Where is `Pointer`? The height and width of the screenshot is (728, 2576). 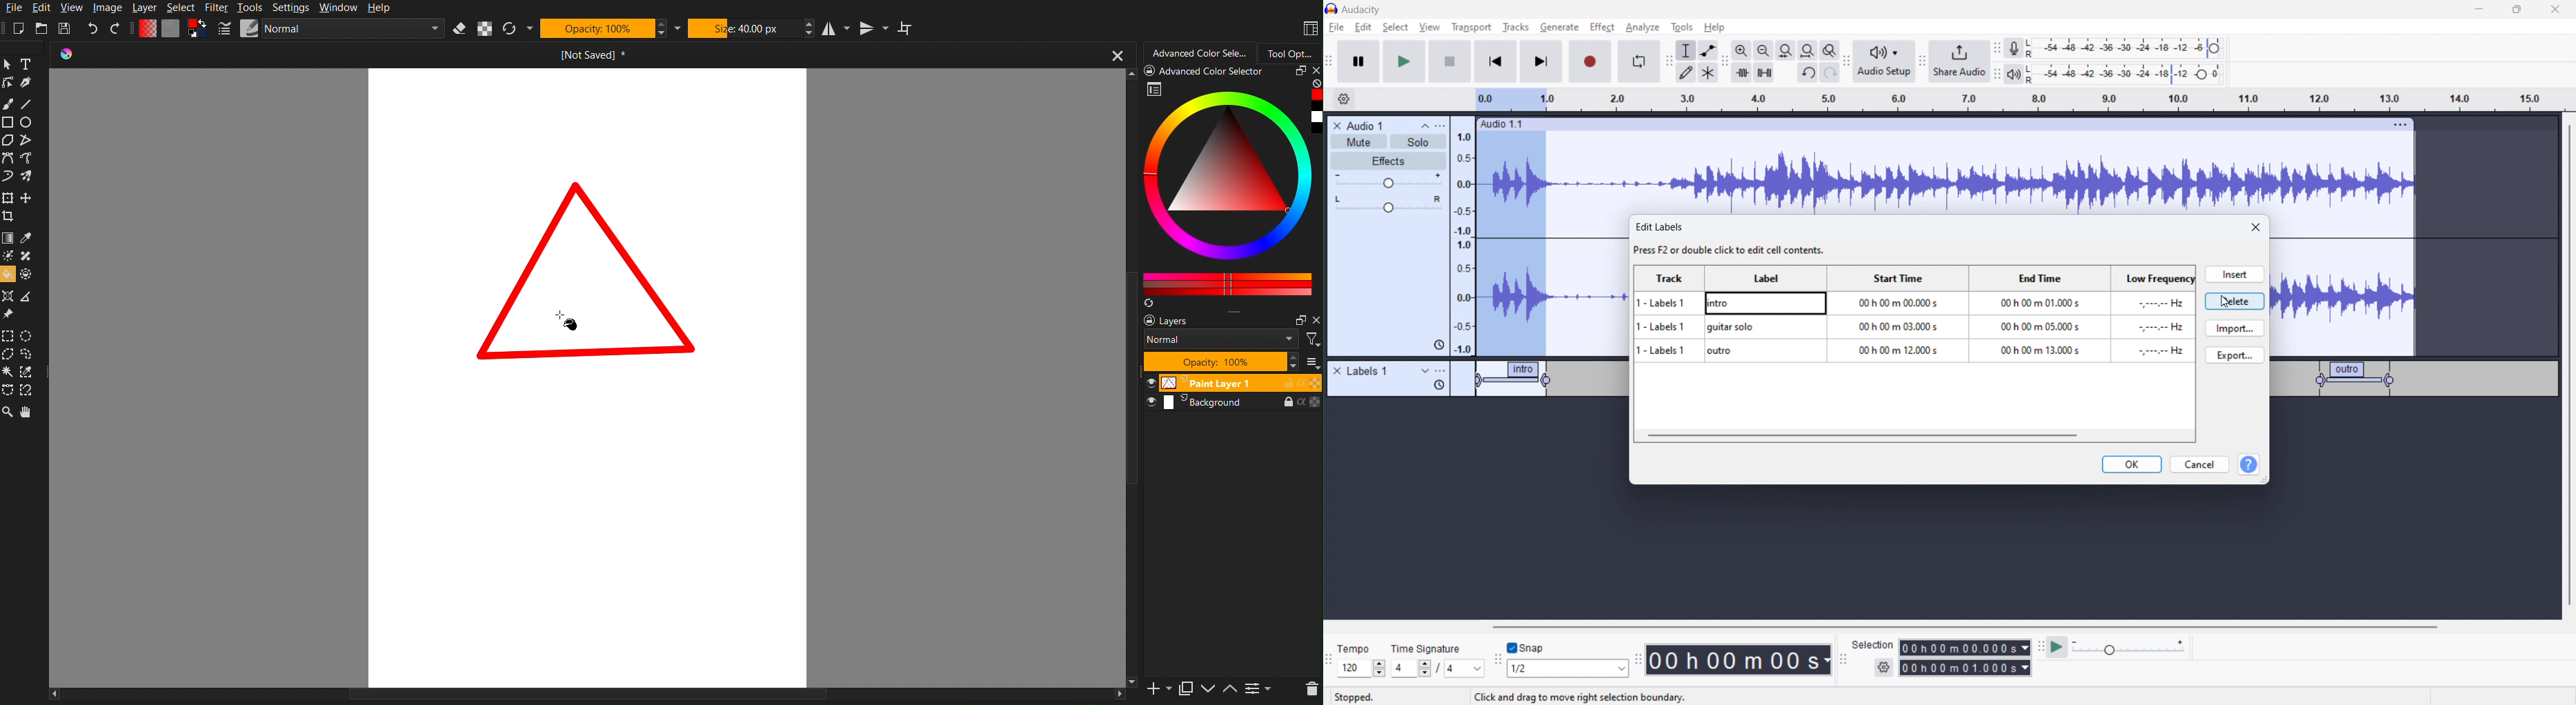 Pointer is located at coordinates (8, 64).